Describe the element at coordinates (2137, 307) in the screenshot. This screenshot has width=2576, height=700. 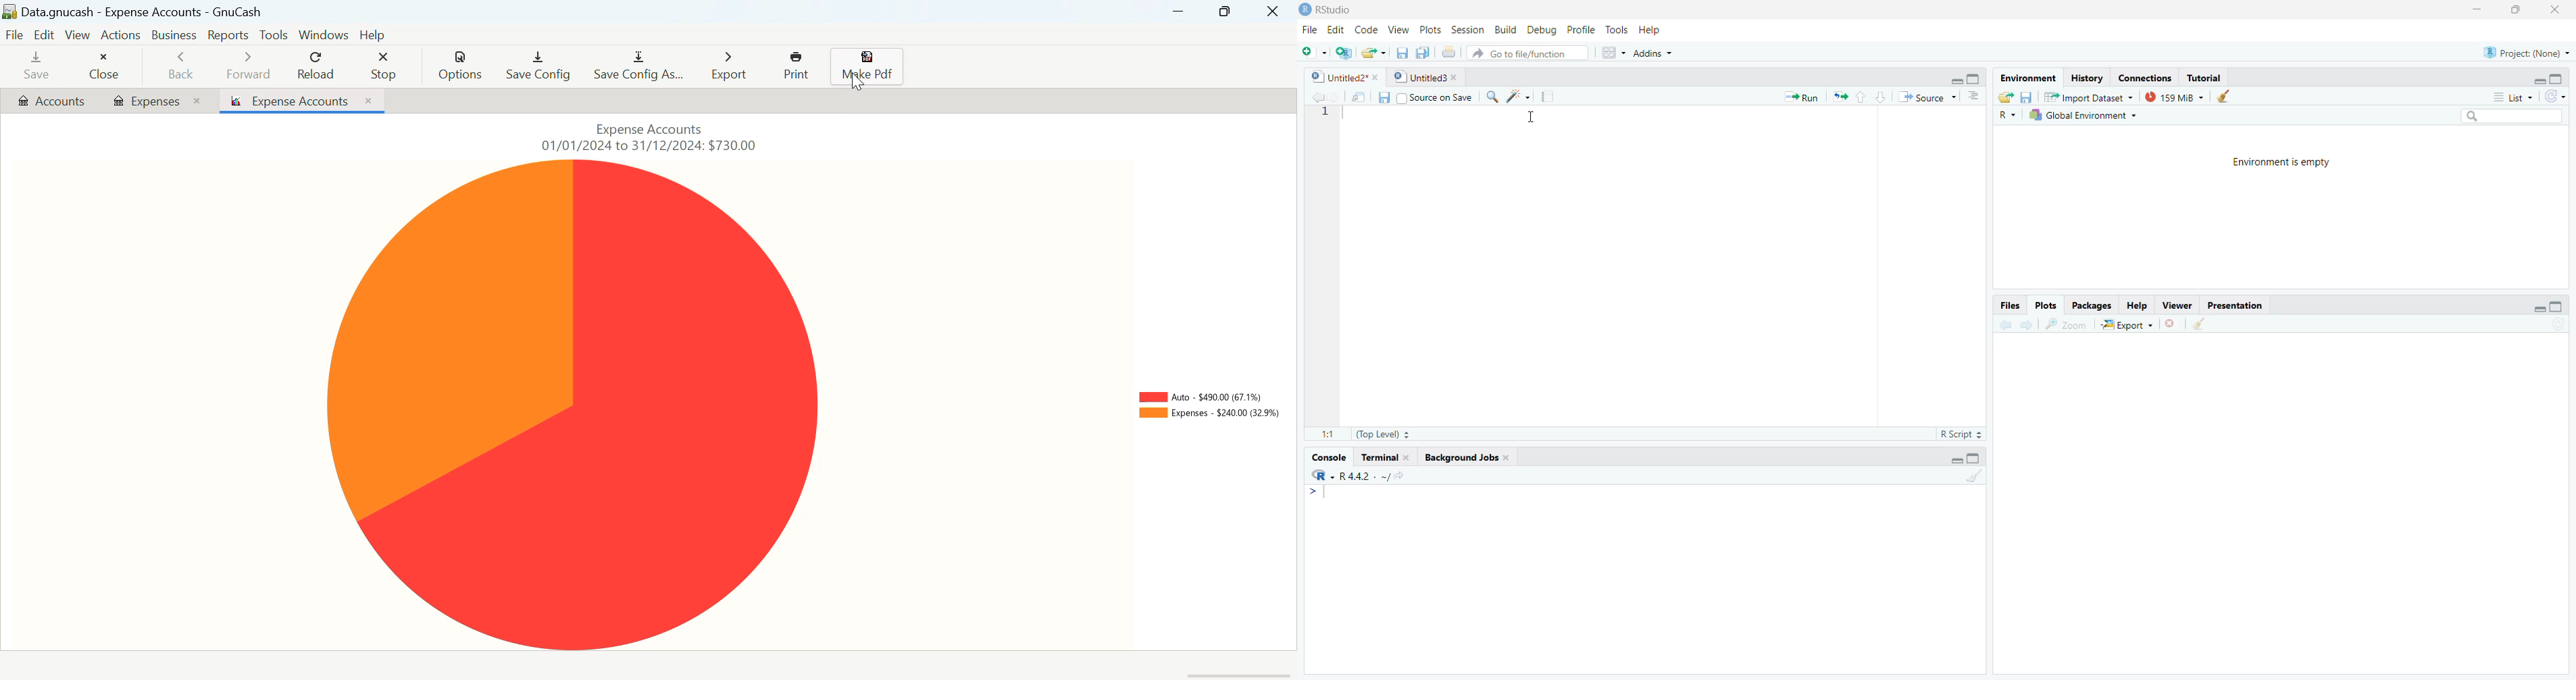
I see `Help` at that location.